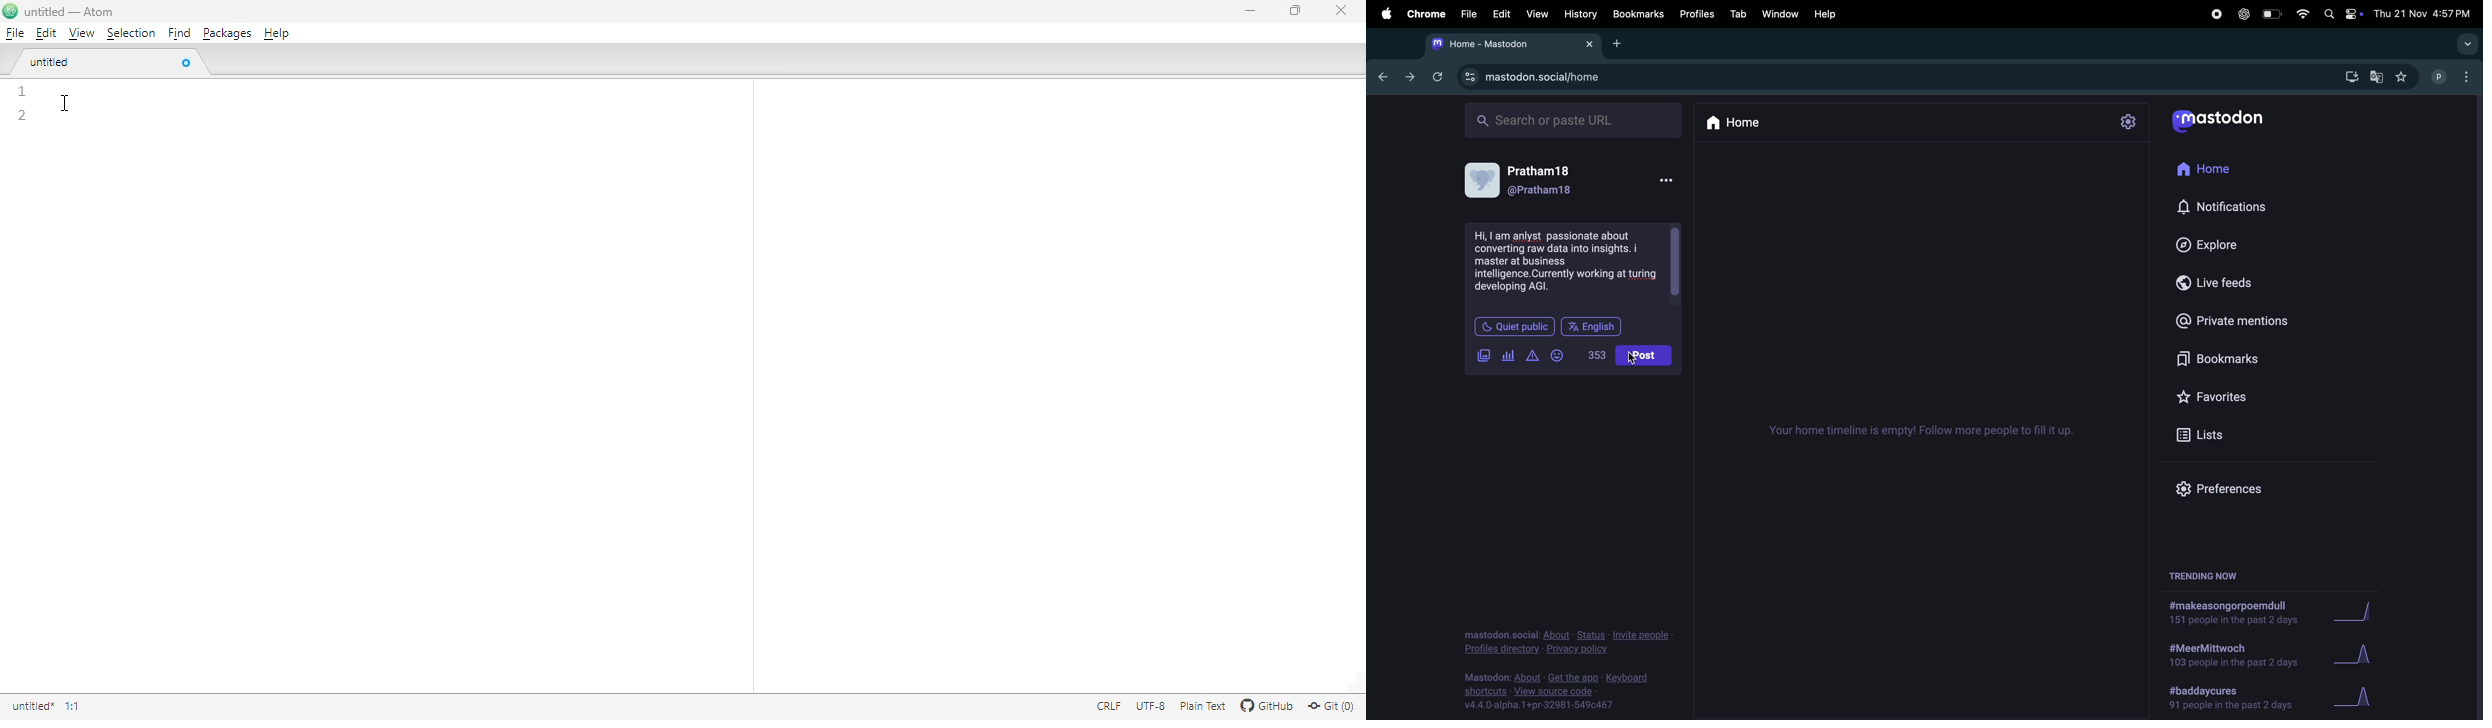 The height and width of the screenshot is (728, 2492). Describe the element at coordinates (2358, 613) in the screenshot. I see `graph` at that location.